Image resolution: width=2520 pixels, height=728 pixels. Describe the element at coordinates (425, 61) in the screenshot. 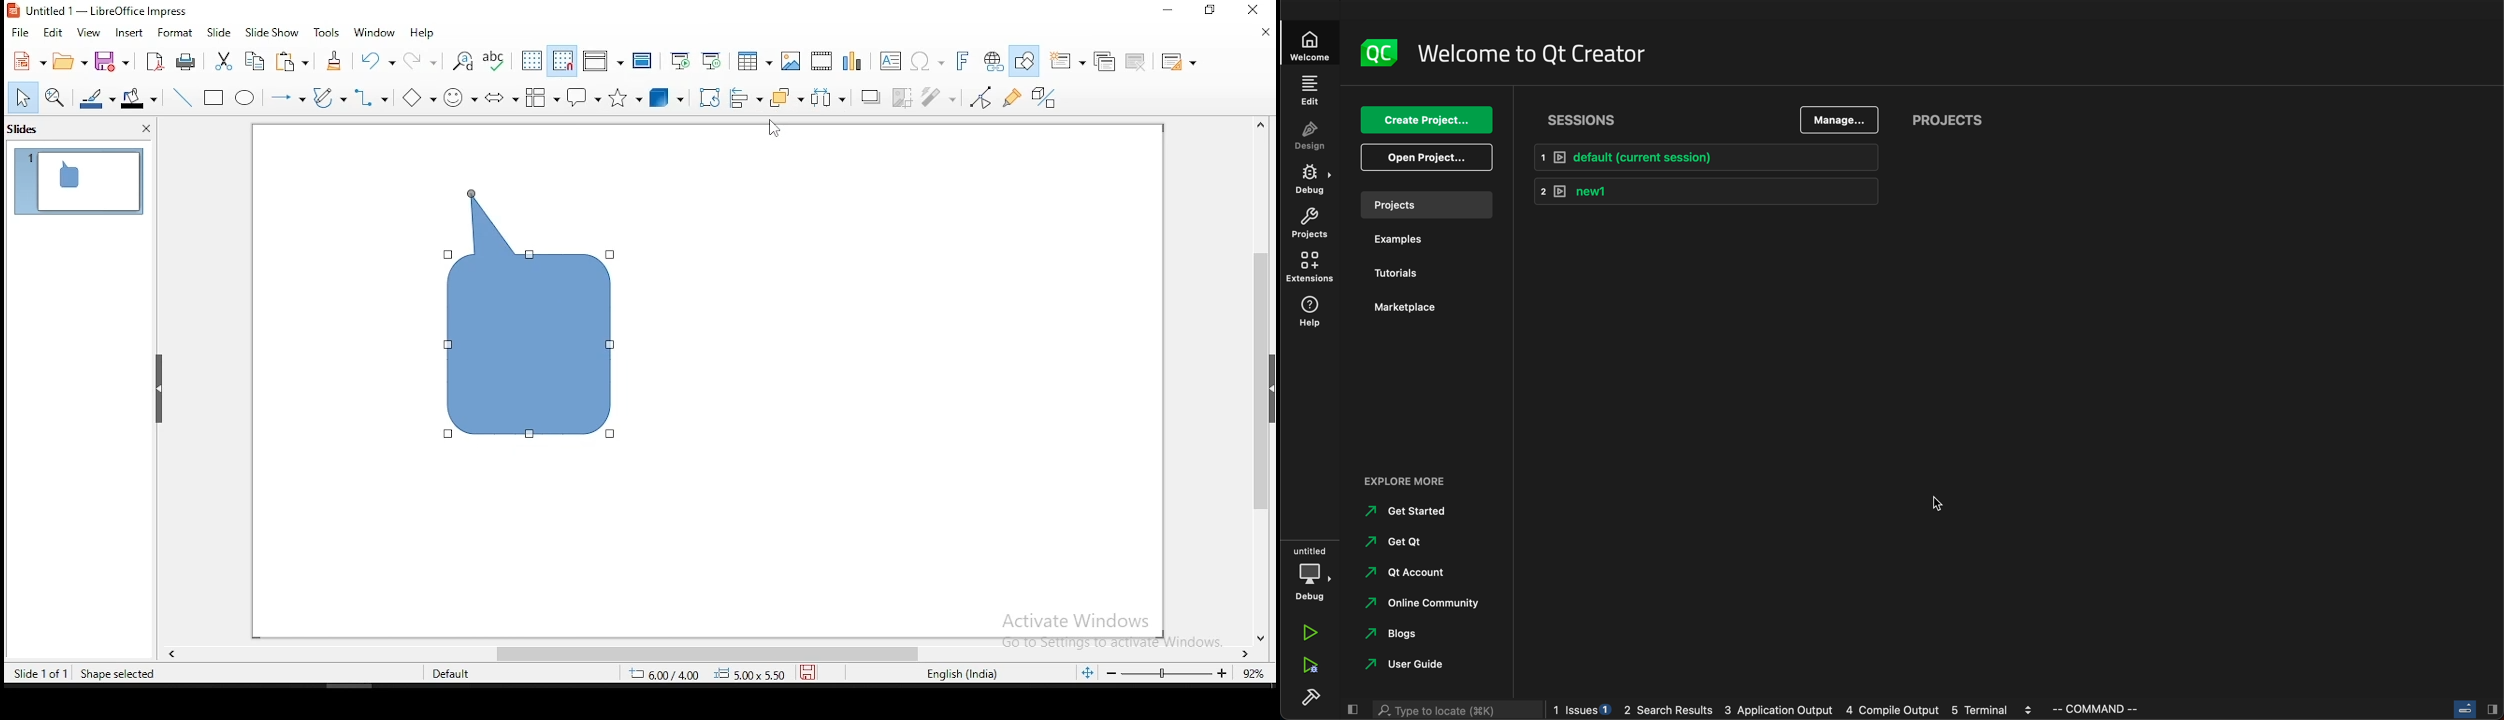

I see `redo` at that location.